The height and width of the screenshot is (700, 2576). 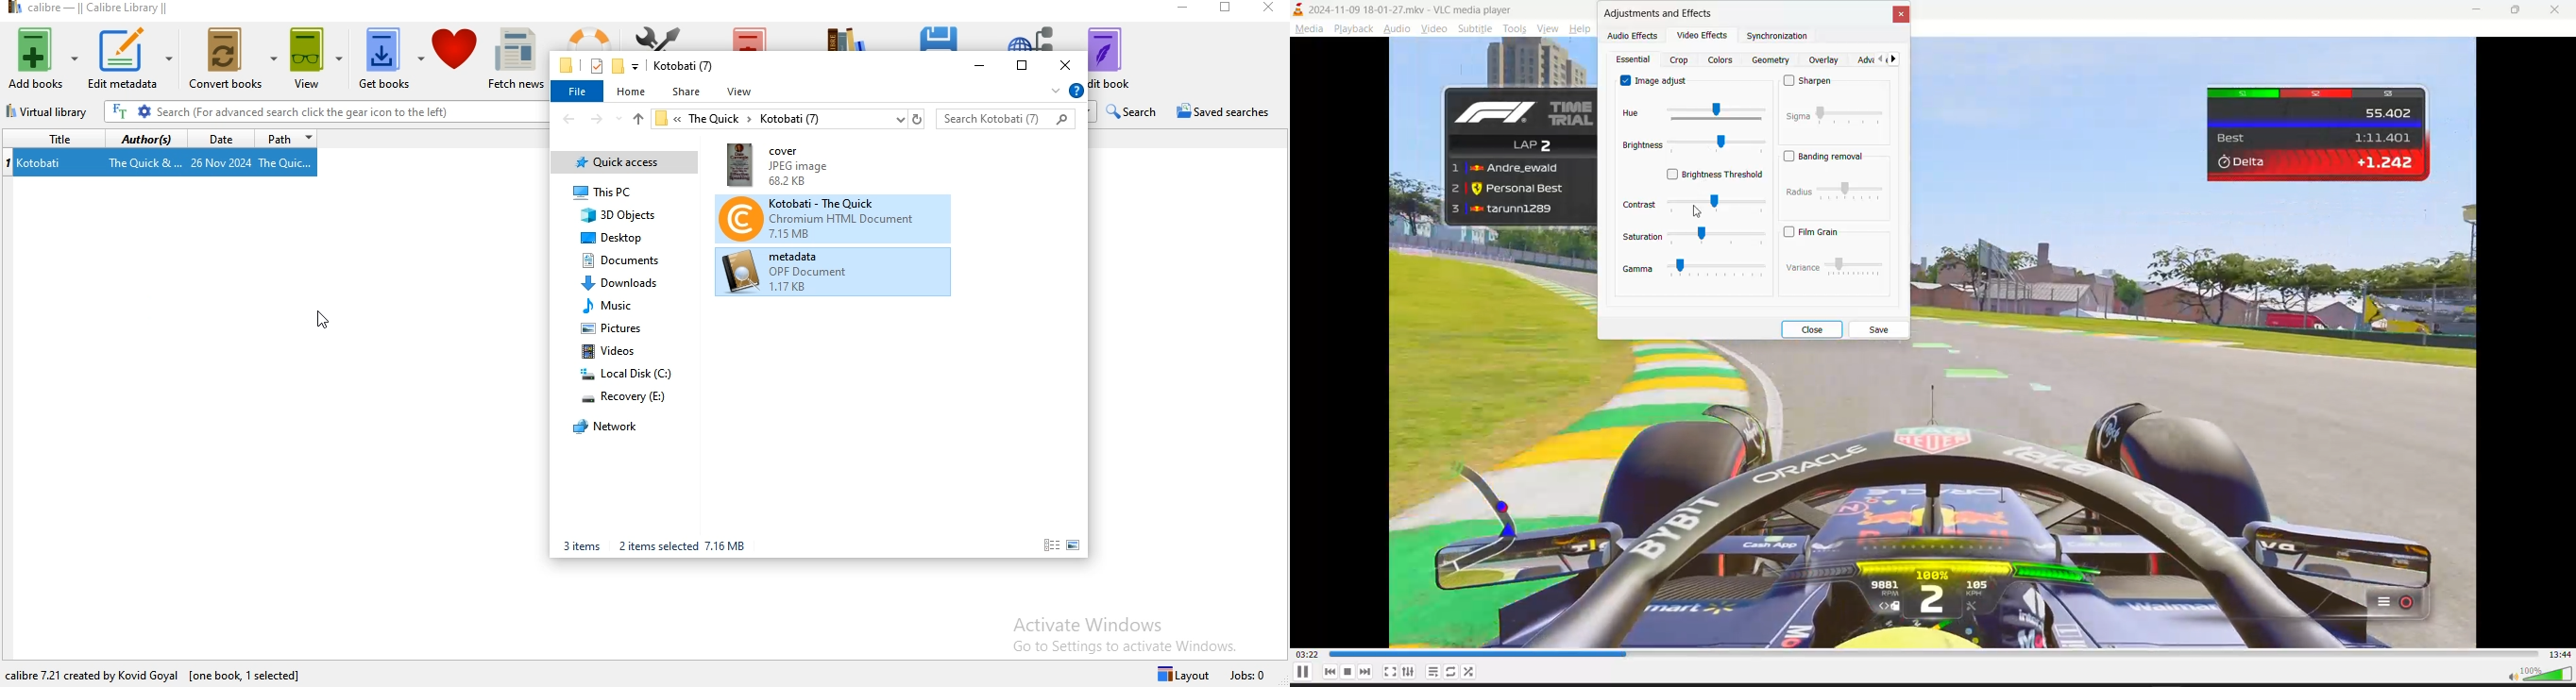 I want to click on gamma, so click(x=1638, y=269).